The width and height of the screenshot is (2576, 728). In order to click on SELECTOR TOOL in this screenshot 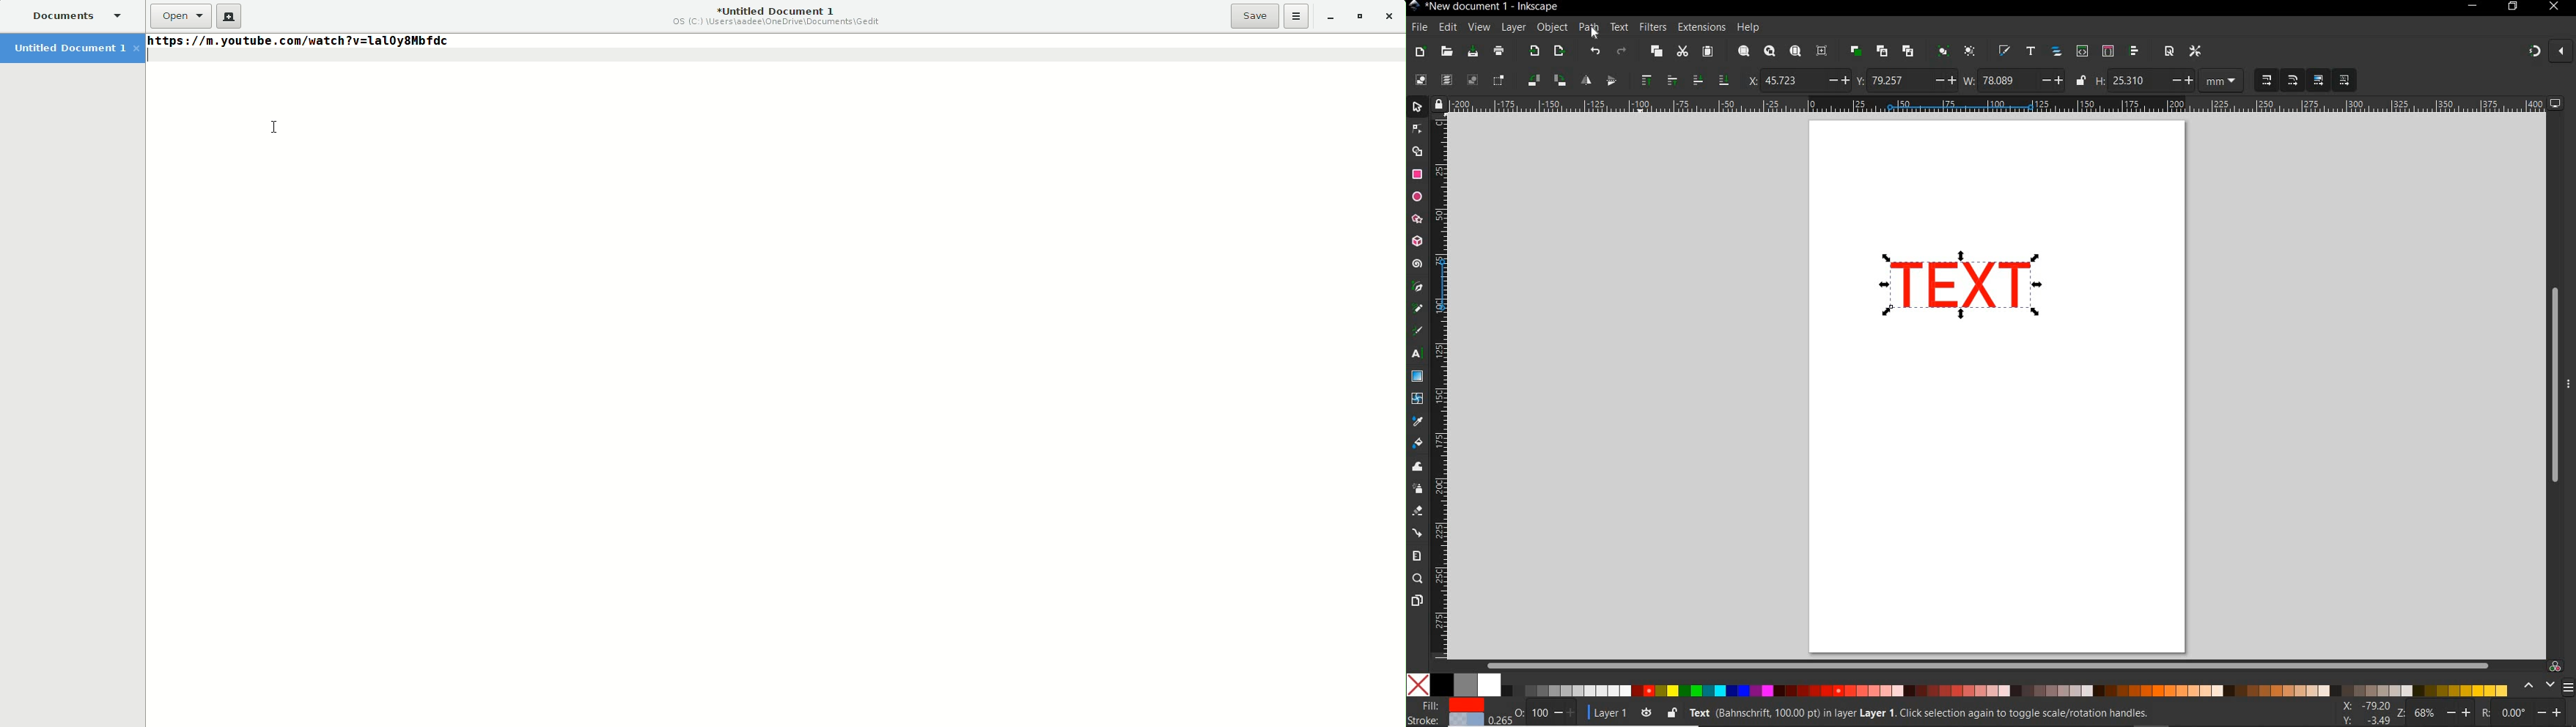, I will do `click(1419, 109)`.